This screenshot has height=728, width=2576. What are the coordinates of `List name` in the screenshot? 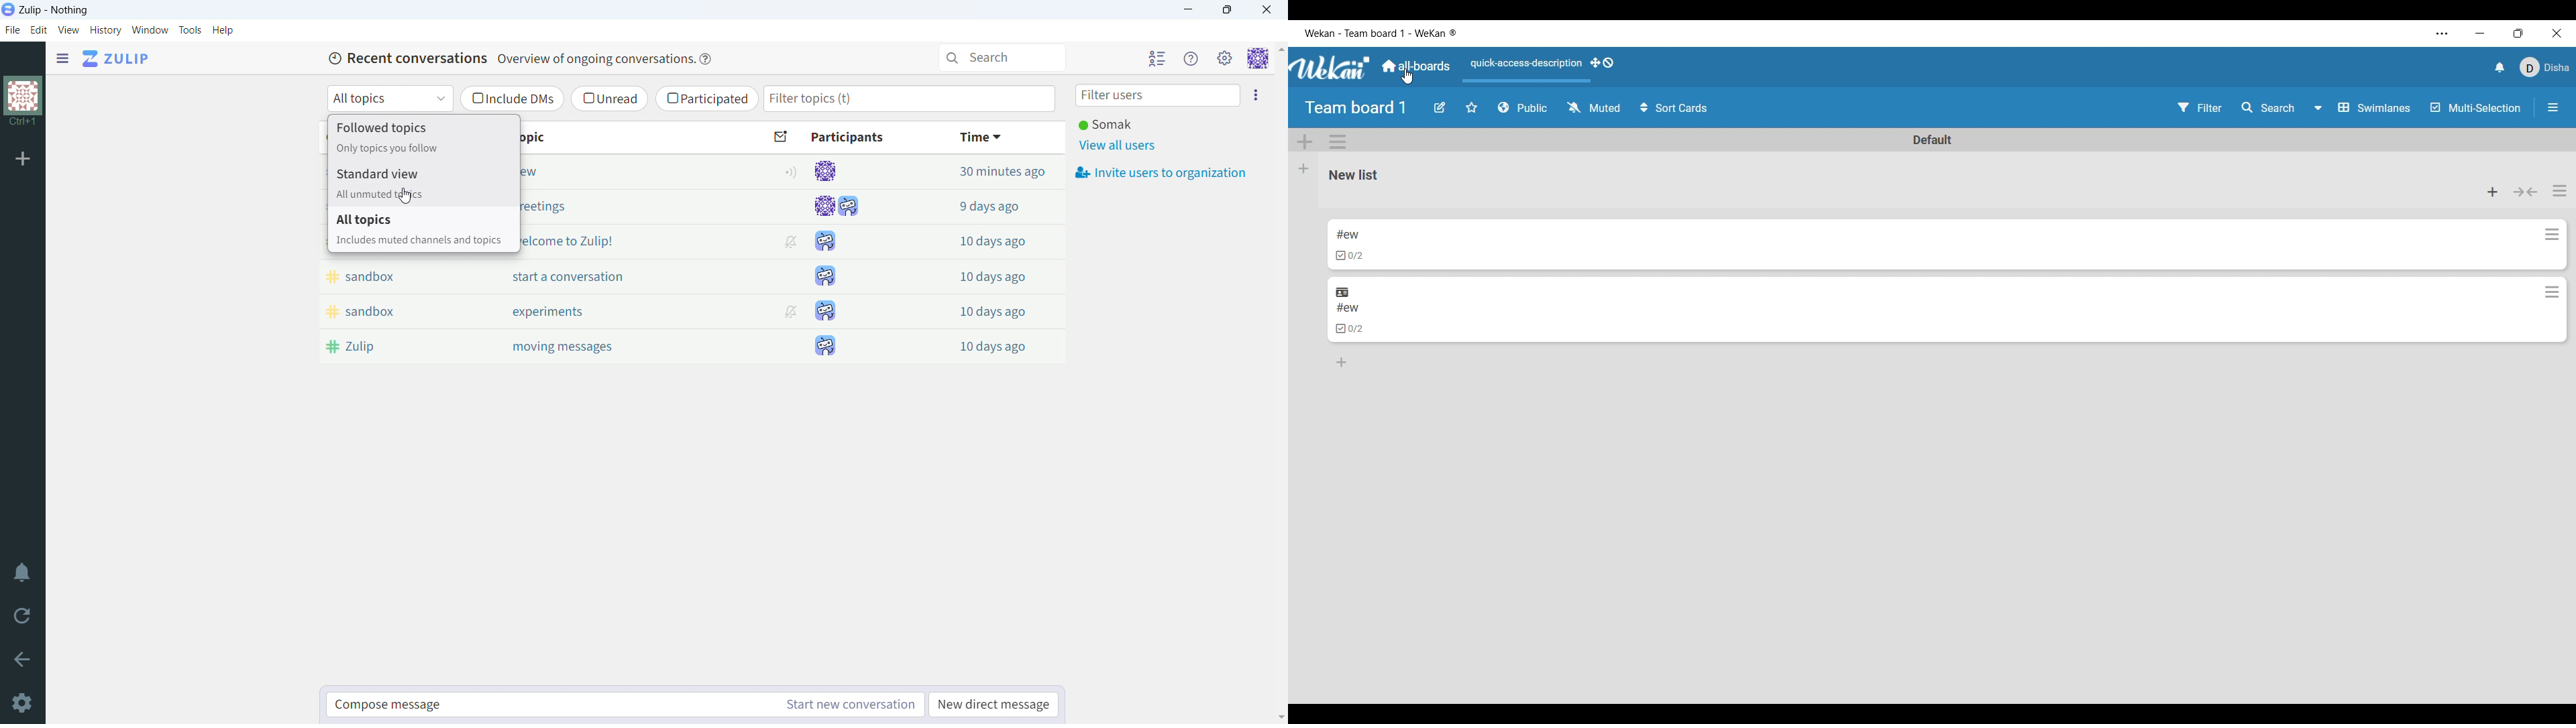 It's located at (1354, 175).